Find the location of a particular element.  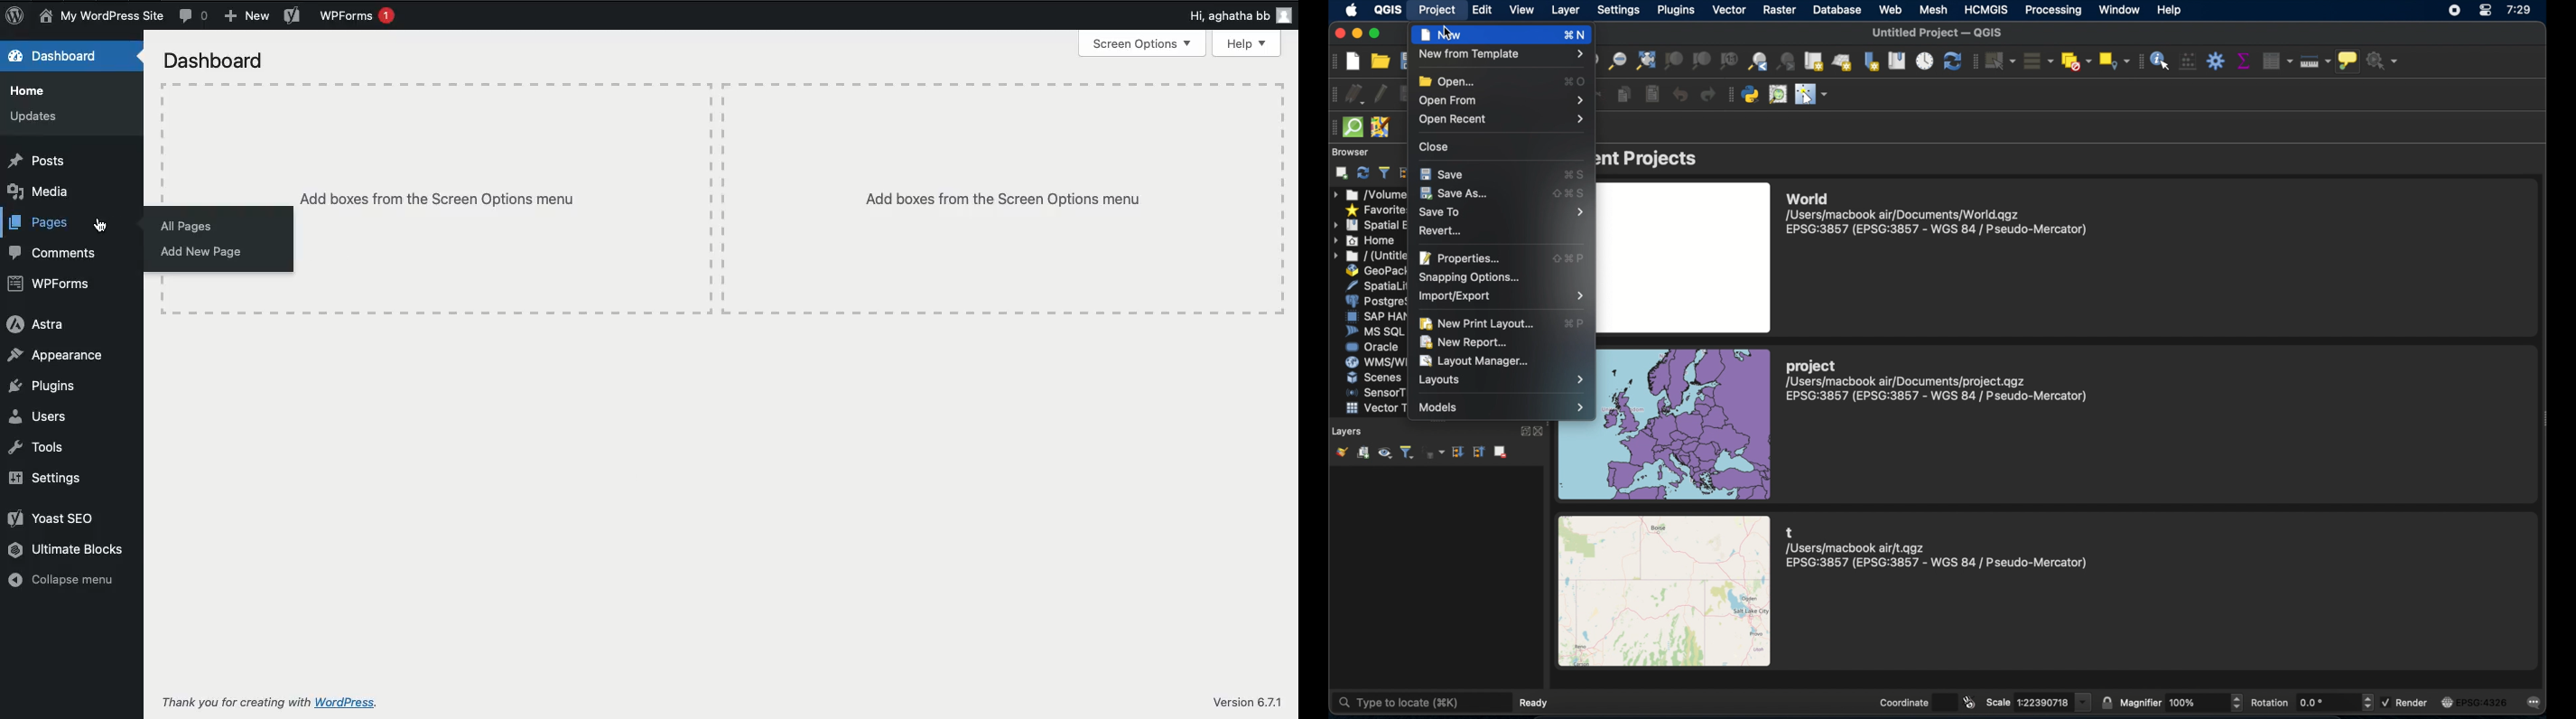

save shortcut is located at coordinates (1575, 174).